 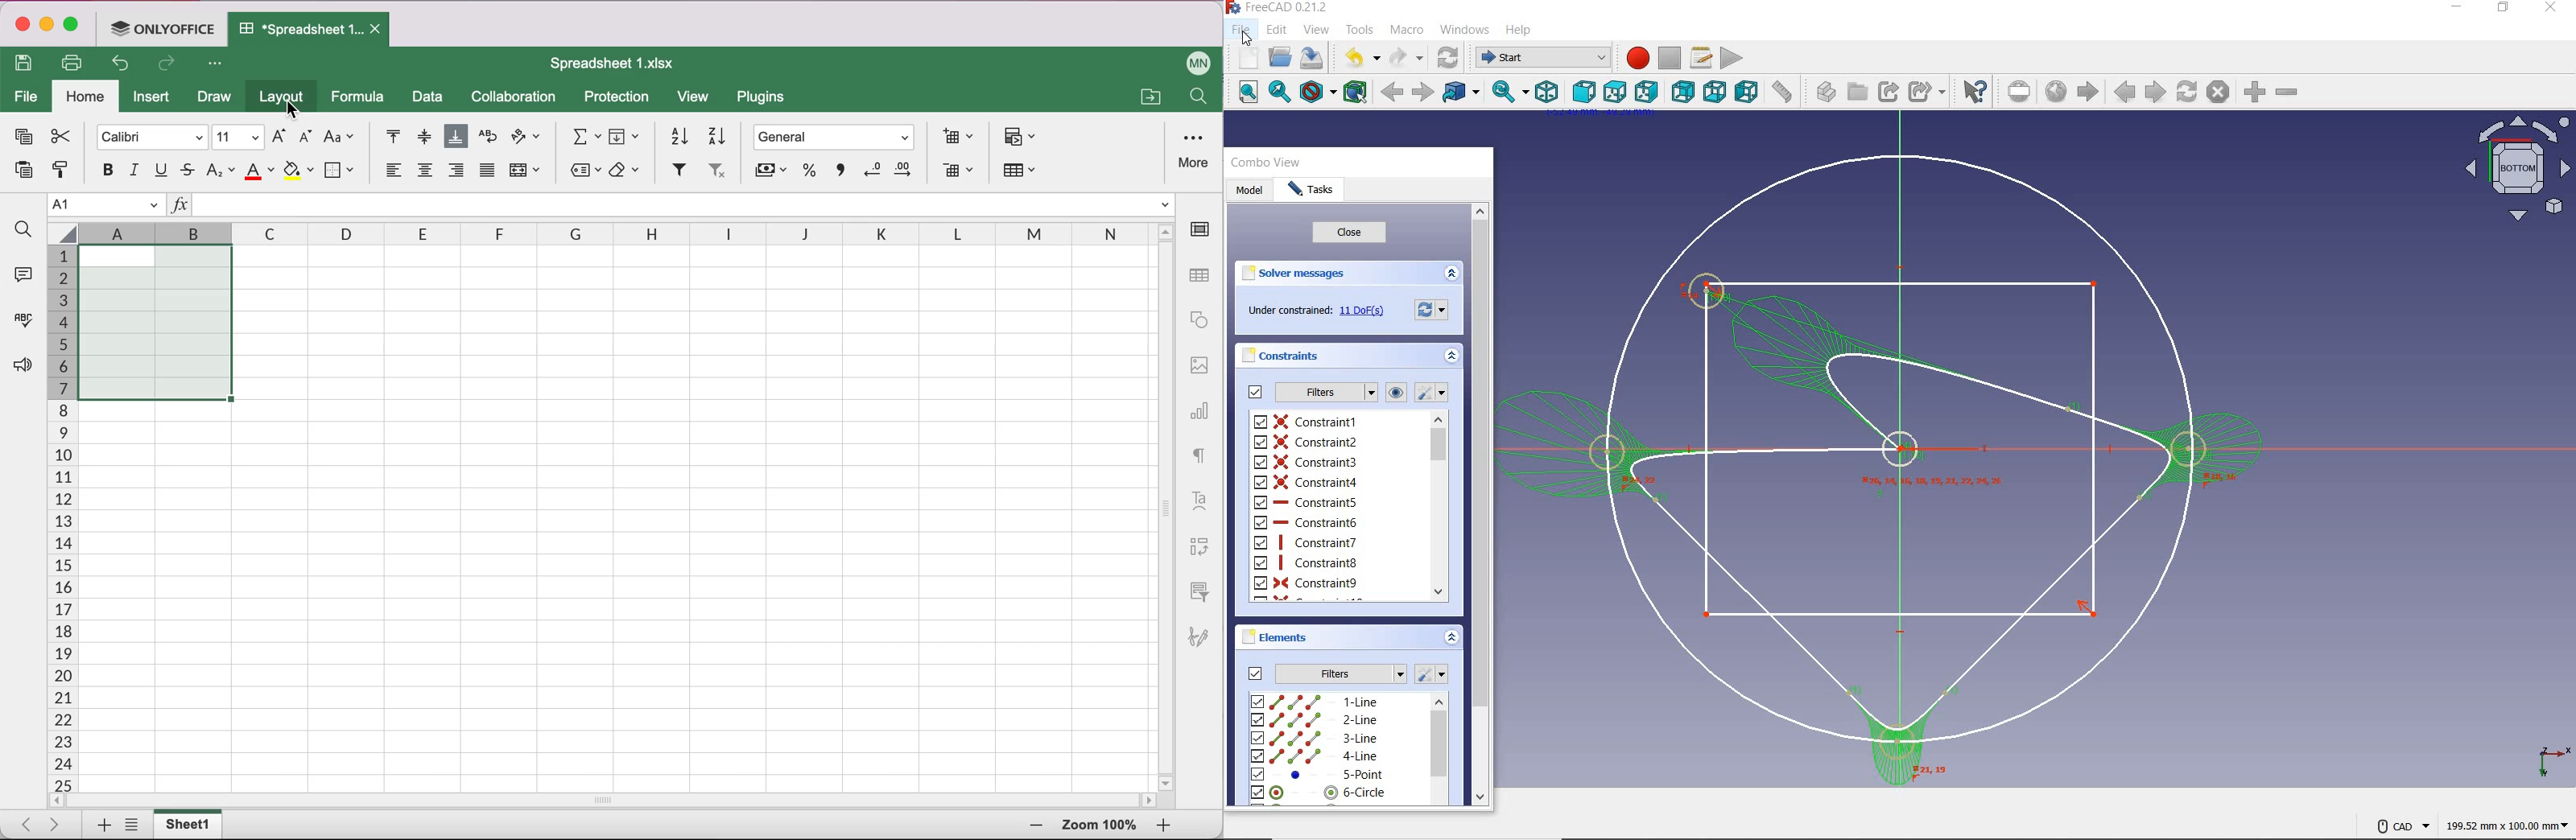 I want to click on more, so click(x=1196, y=149).